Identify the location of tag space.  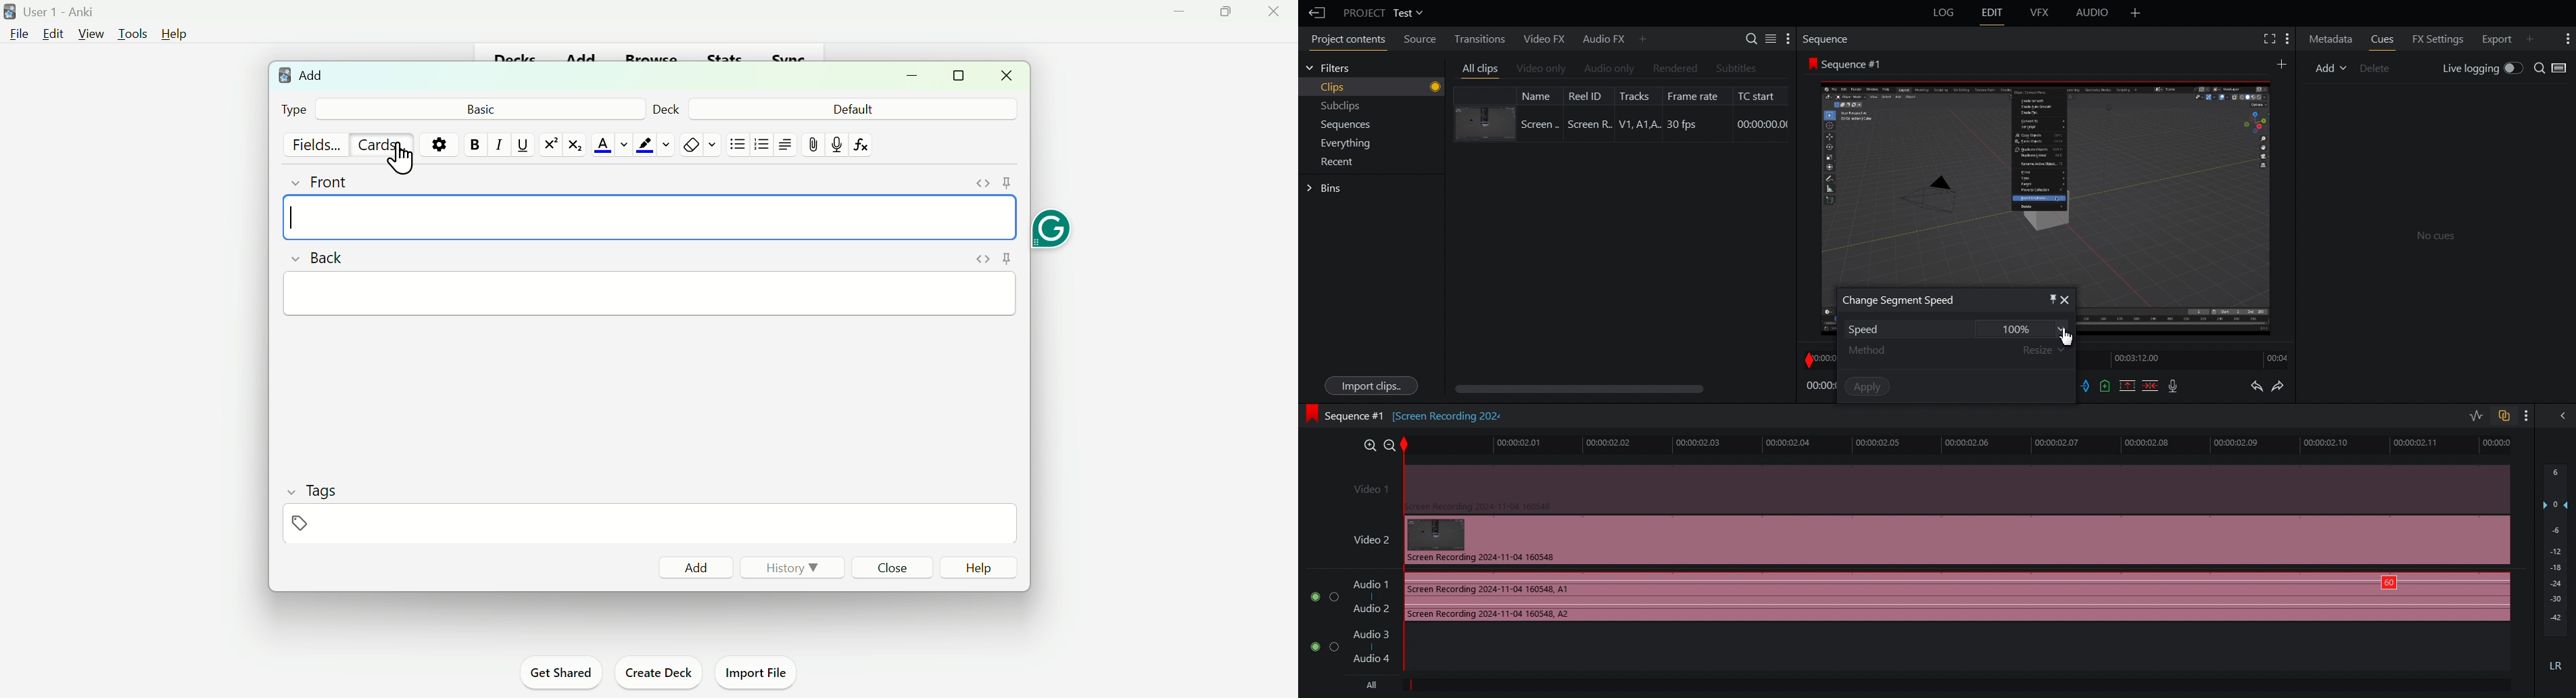
(650, 524).